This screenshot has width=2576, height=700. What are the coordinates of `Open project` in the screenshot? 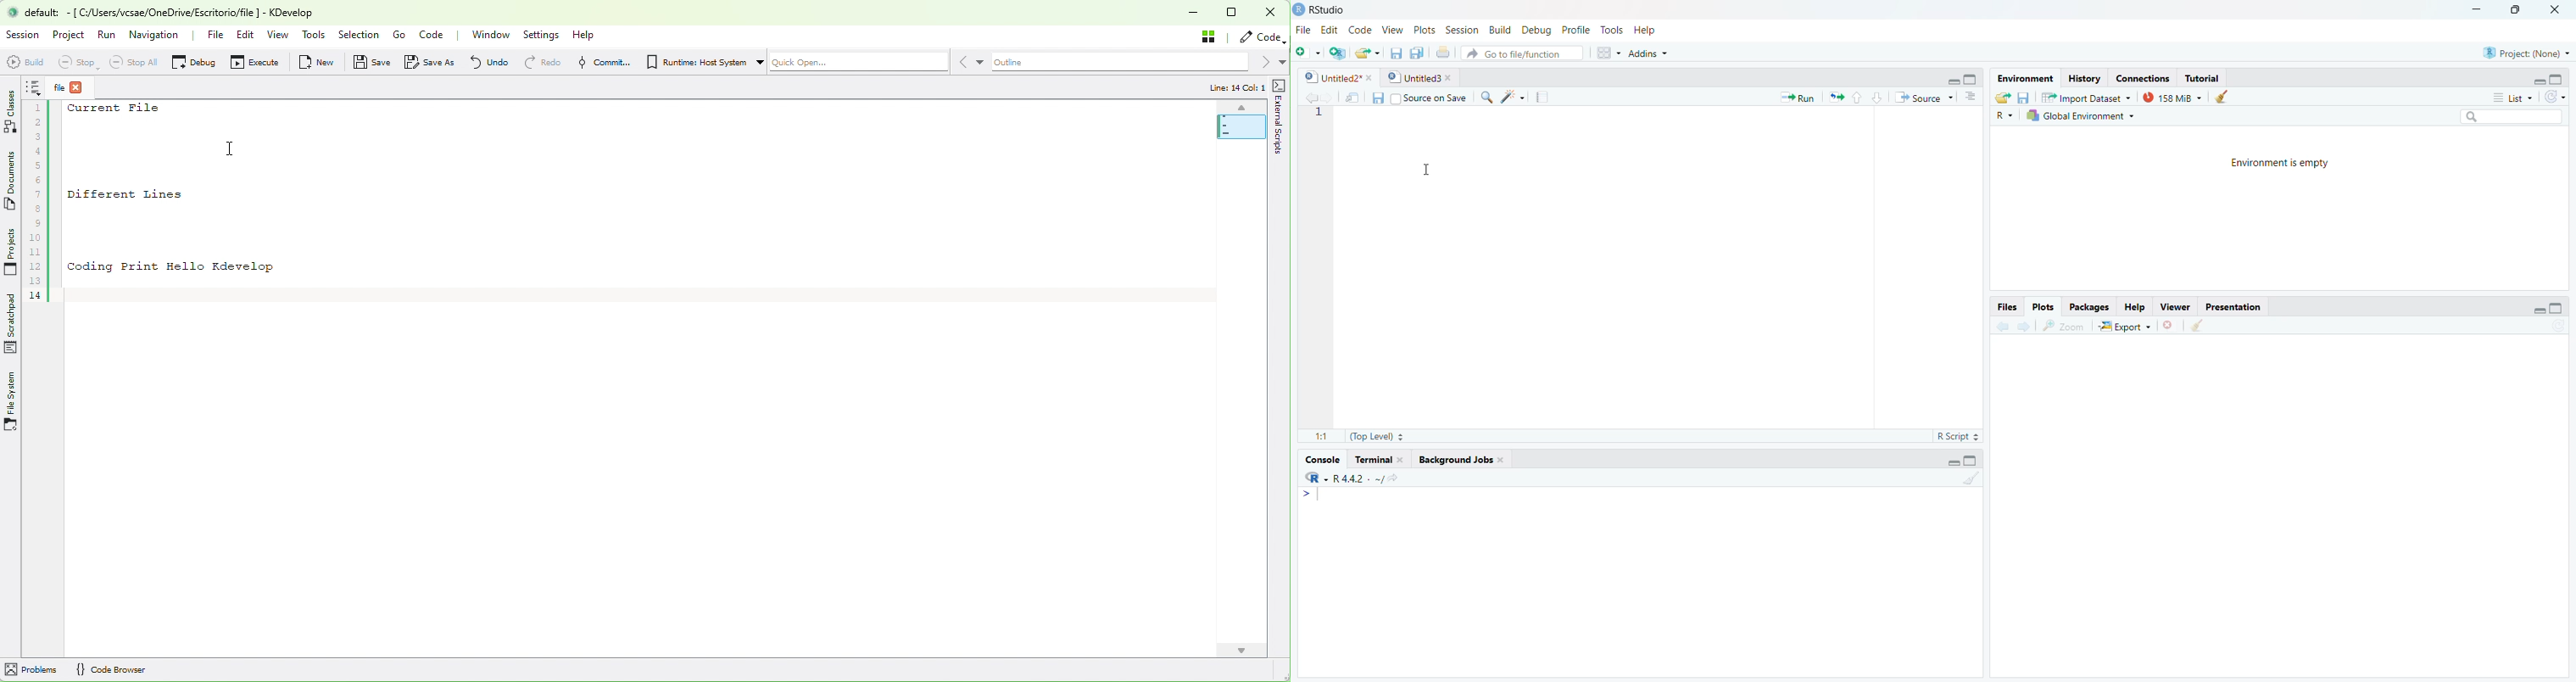 It's located at (1368, 50).